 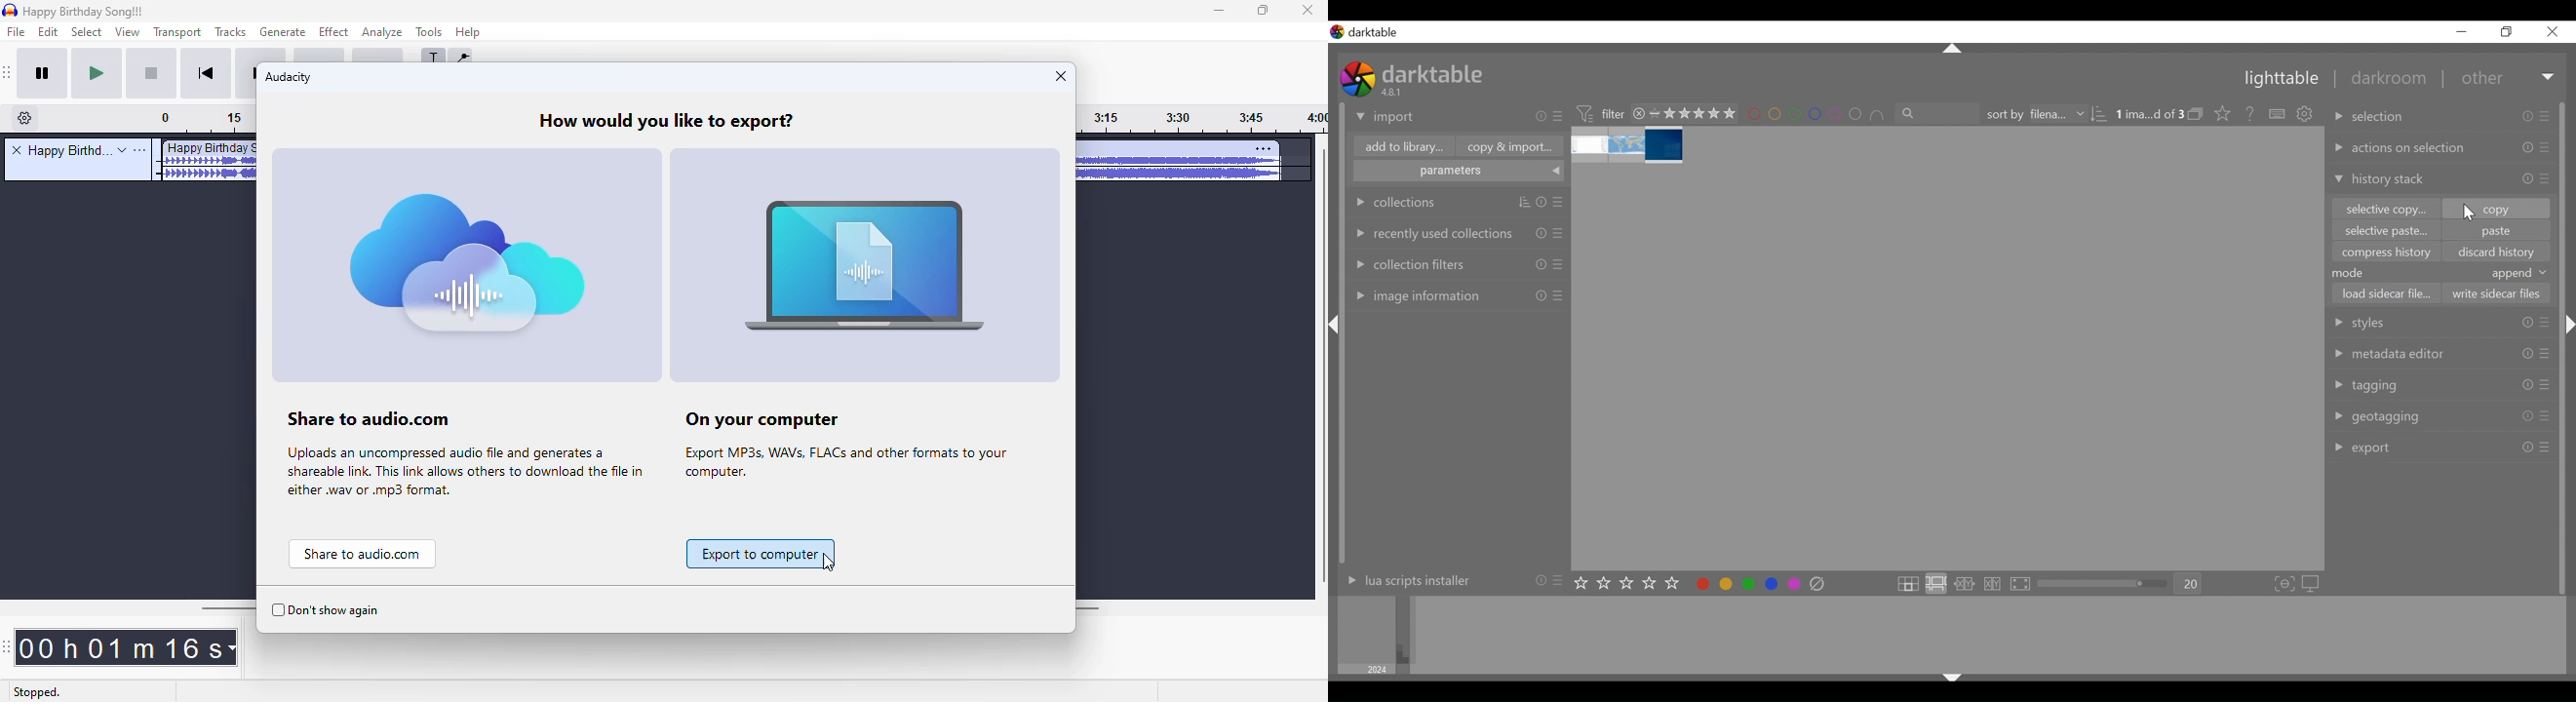 I want to click on presets, so click(x=2545, y=386).